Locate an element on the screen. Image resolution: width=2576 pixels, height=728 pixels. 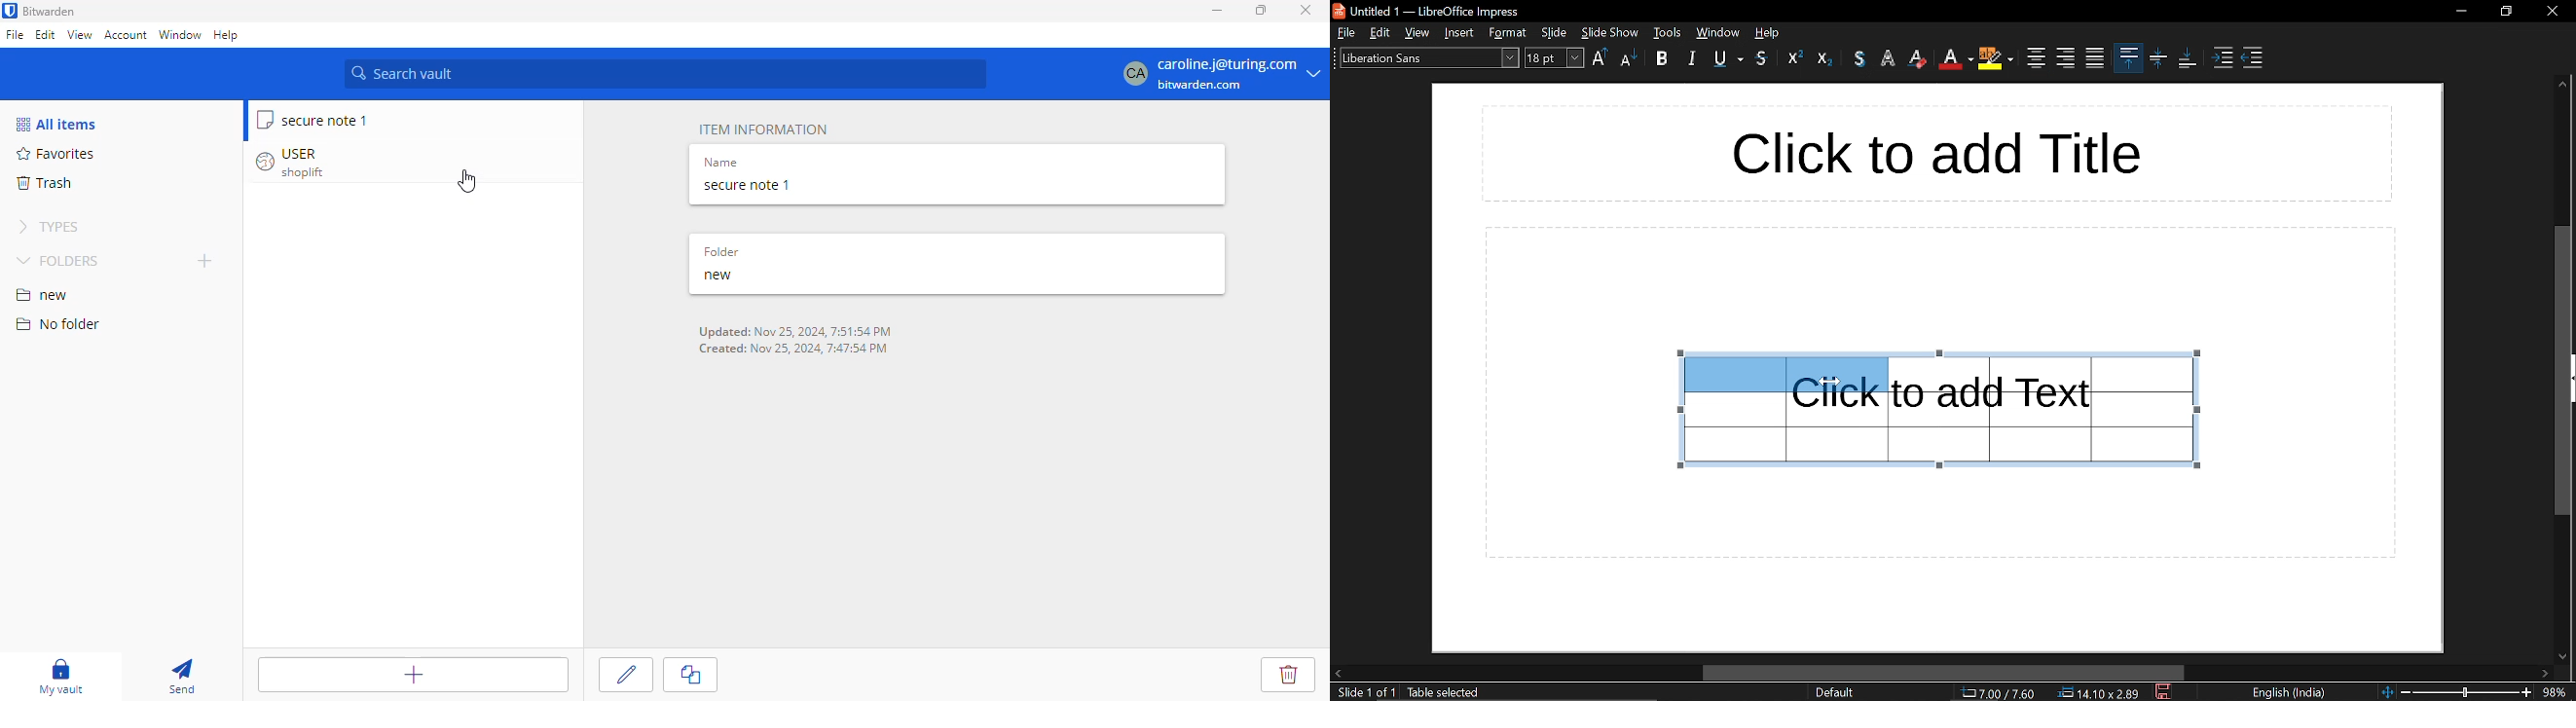
underline is located at coordinates (1729, 60).